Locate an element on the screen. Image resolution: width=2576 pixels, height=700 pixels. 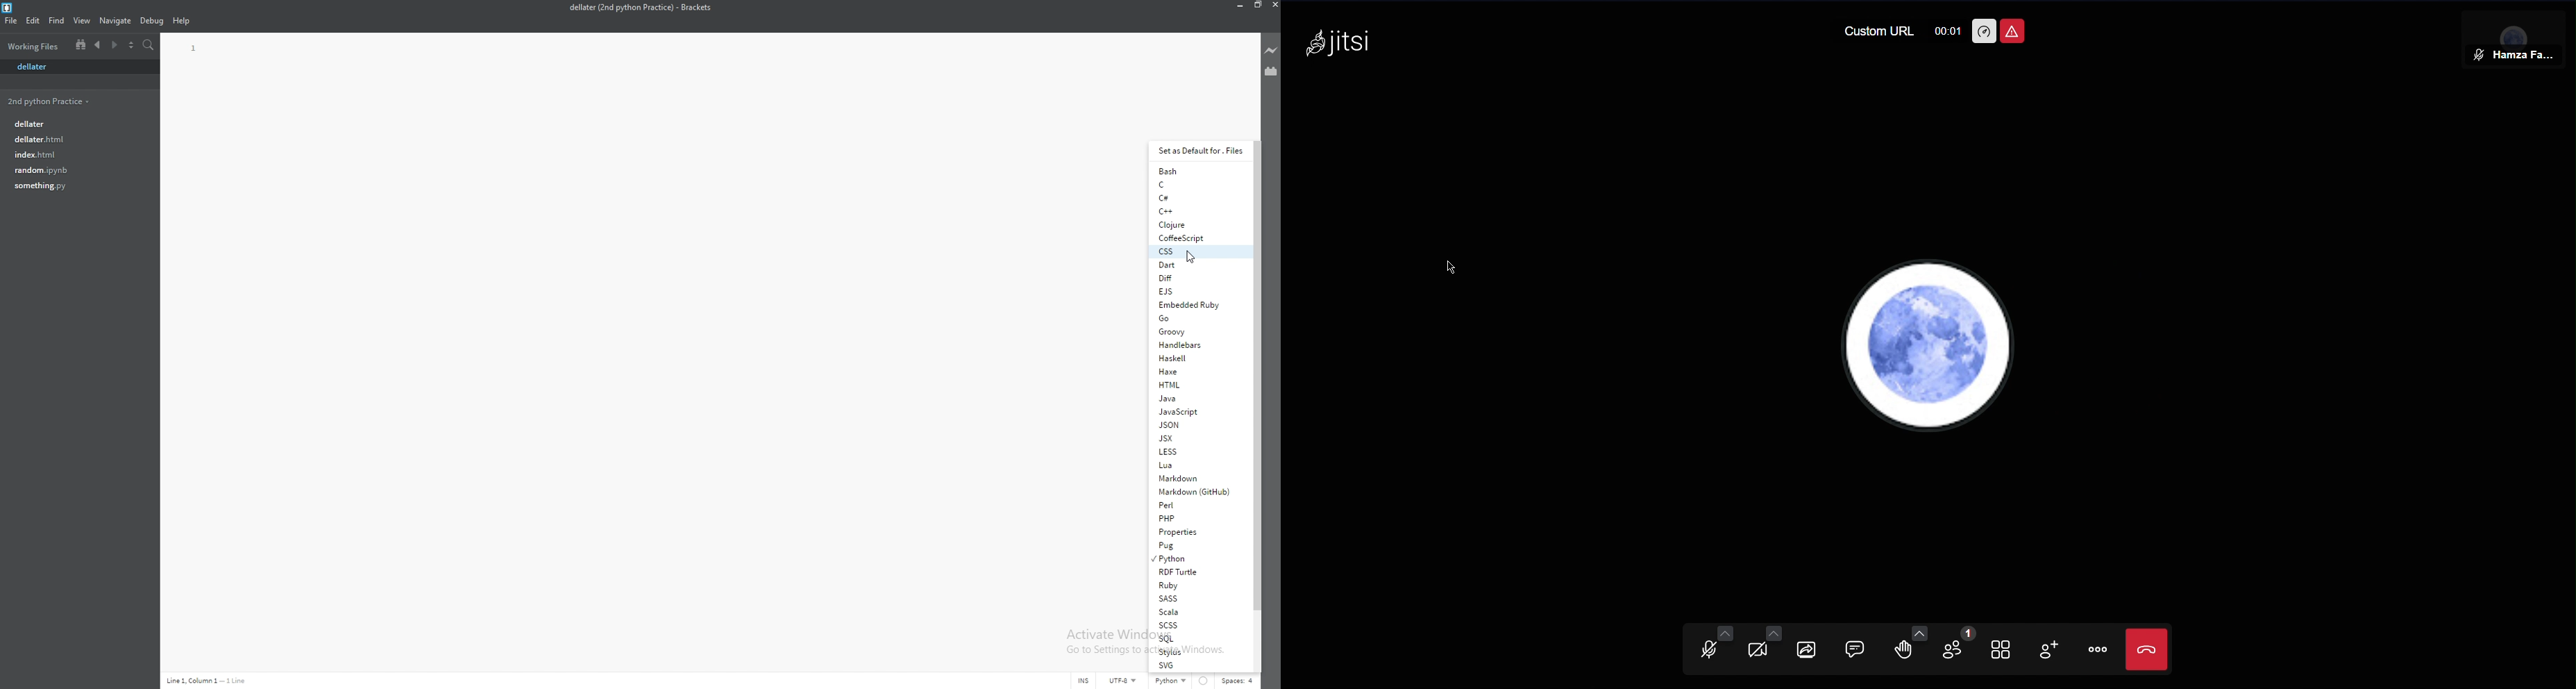
markdown(github) is located at coordinates (1197, 491).